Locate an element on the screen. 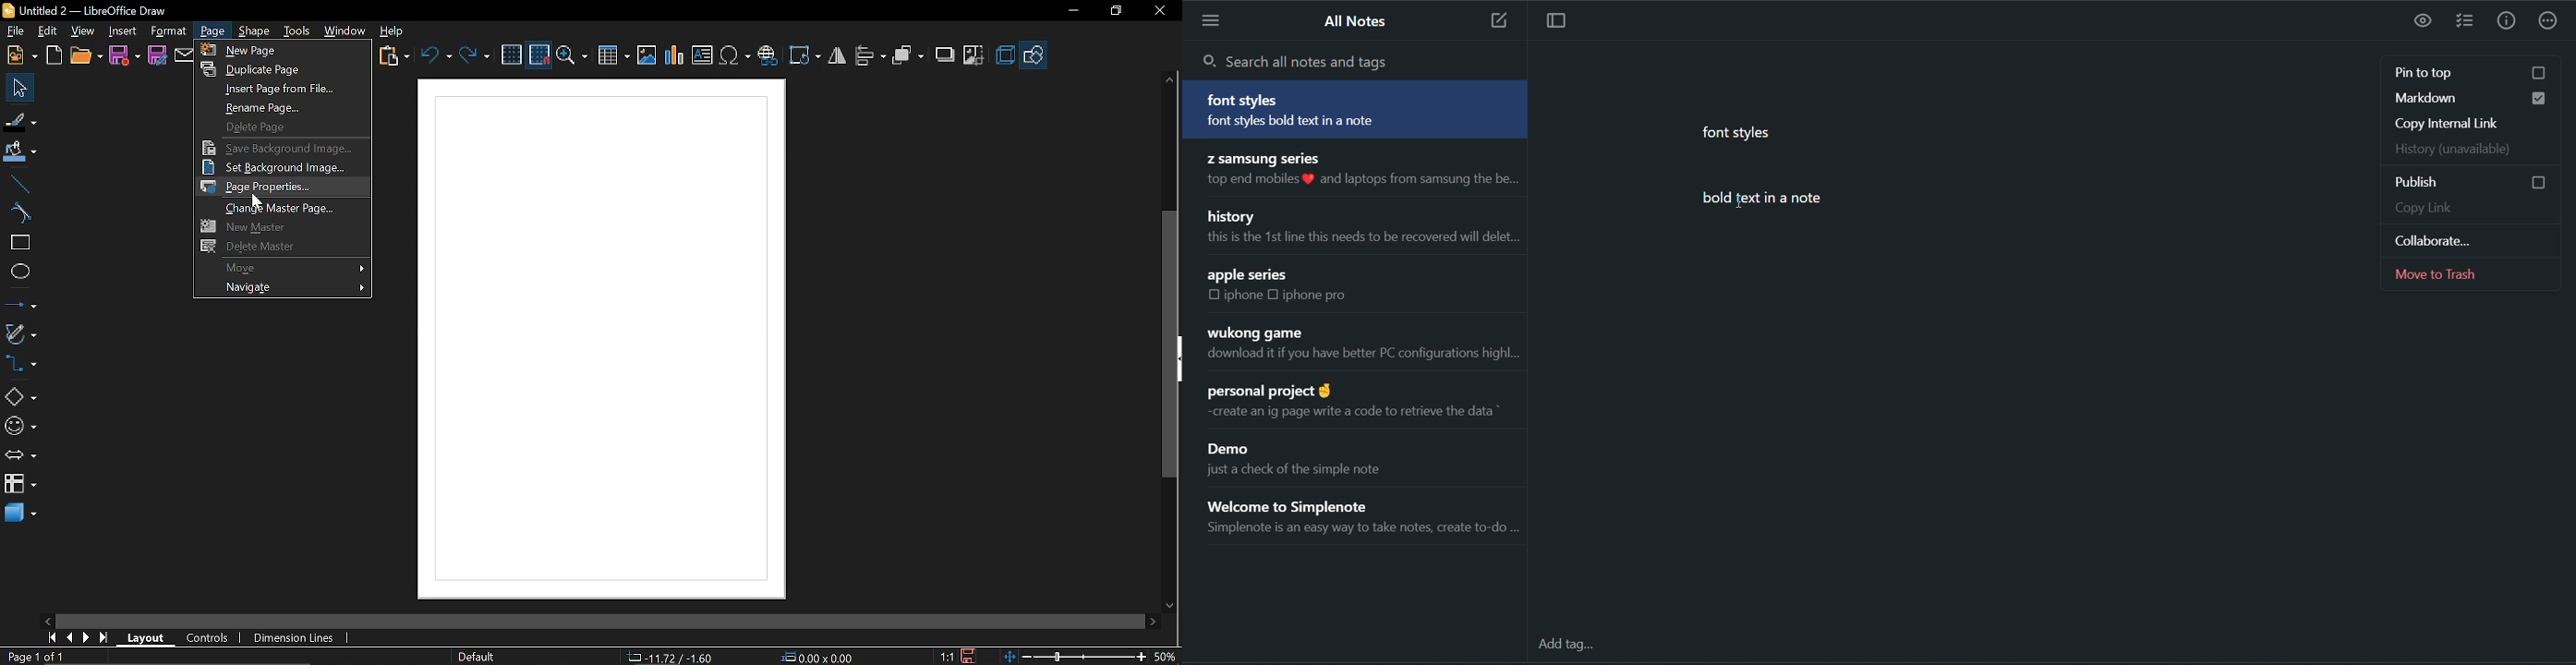 The width and height of the screenshot is (2576, 672). Current page is located at coordinates (35, 657).